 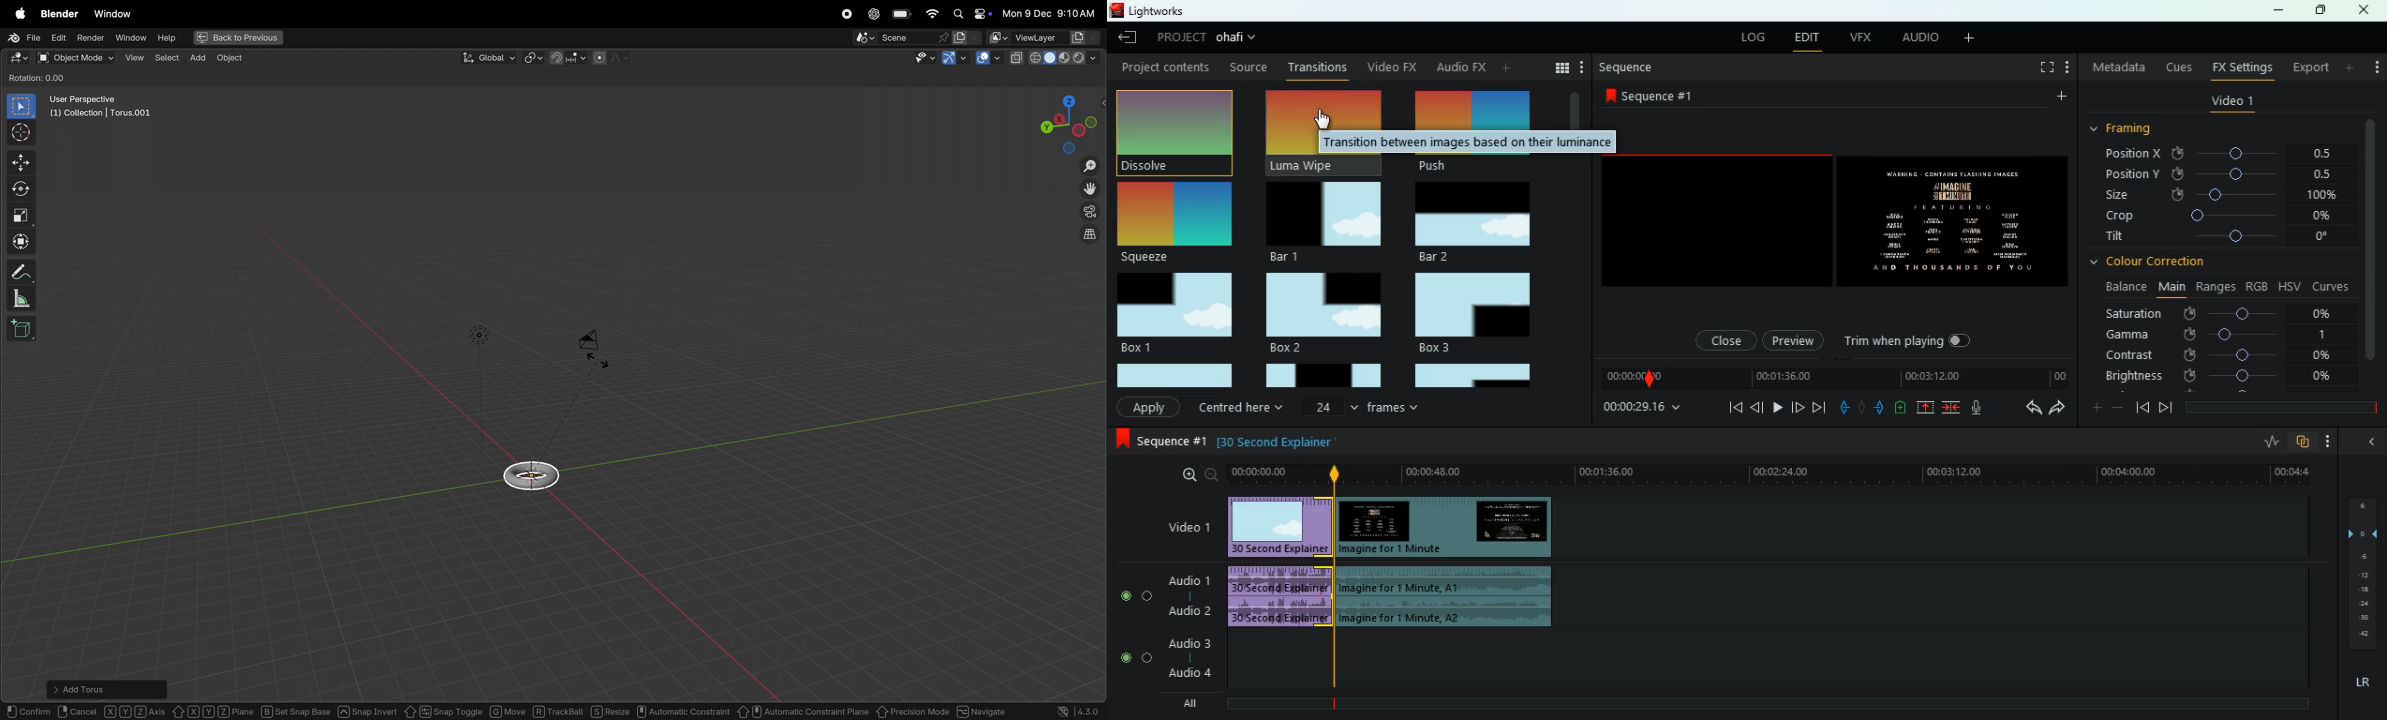 I want to click on audio 3, so click(x=1186, y=645).